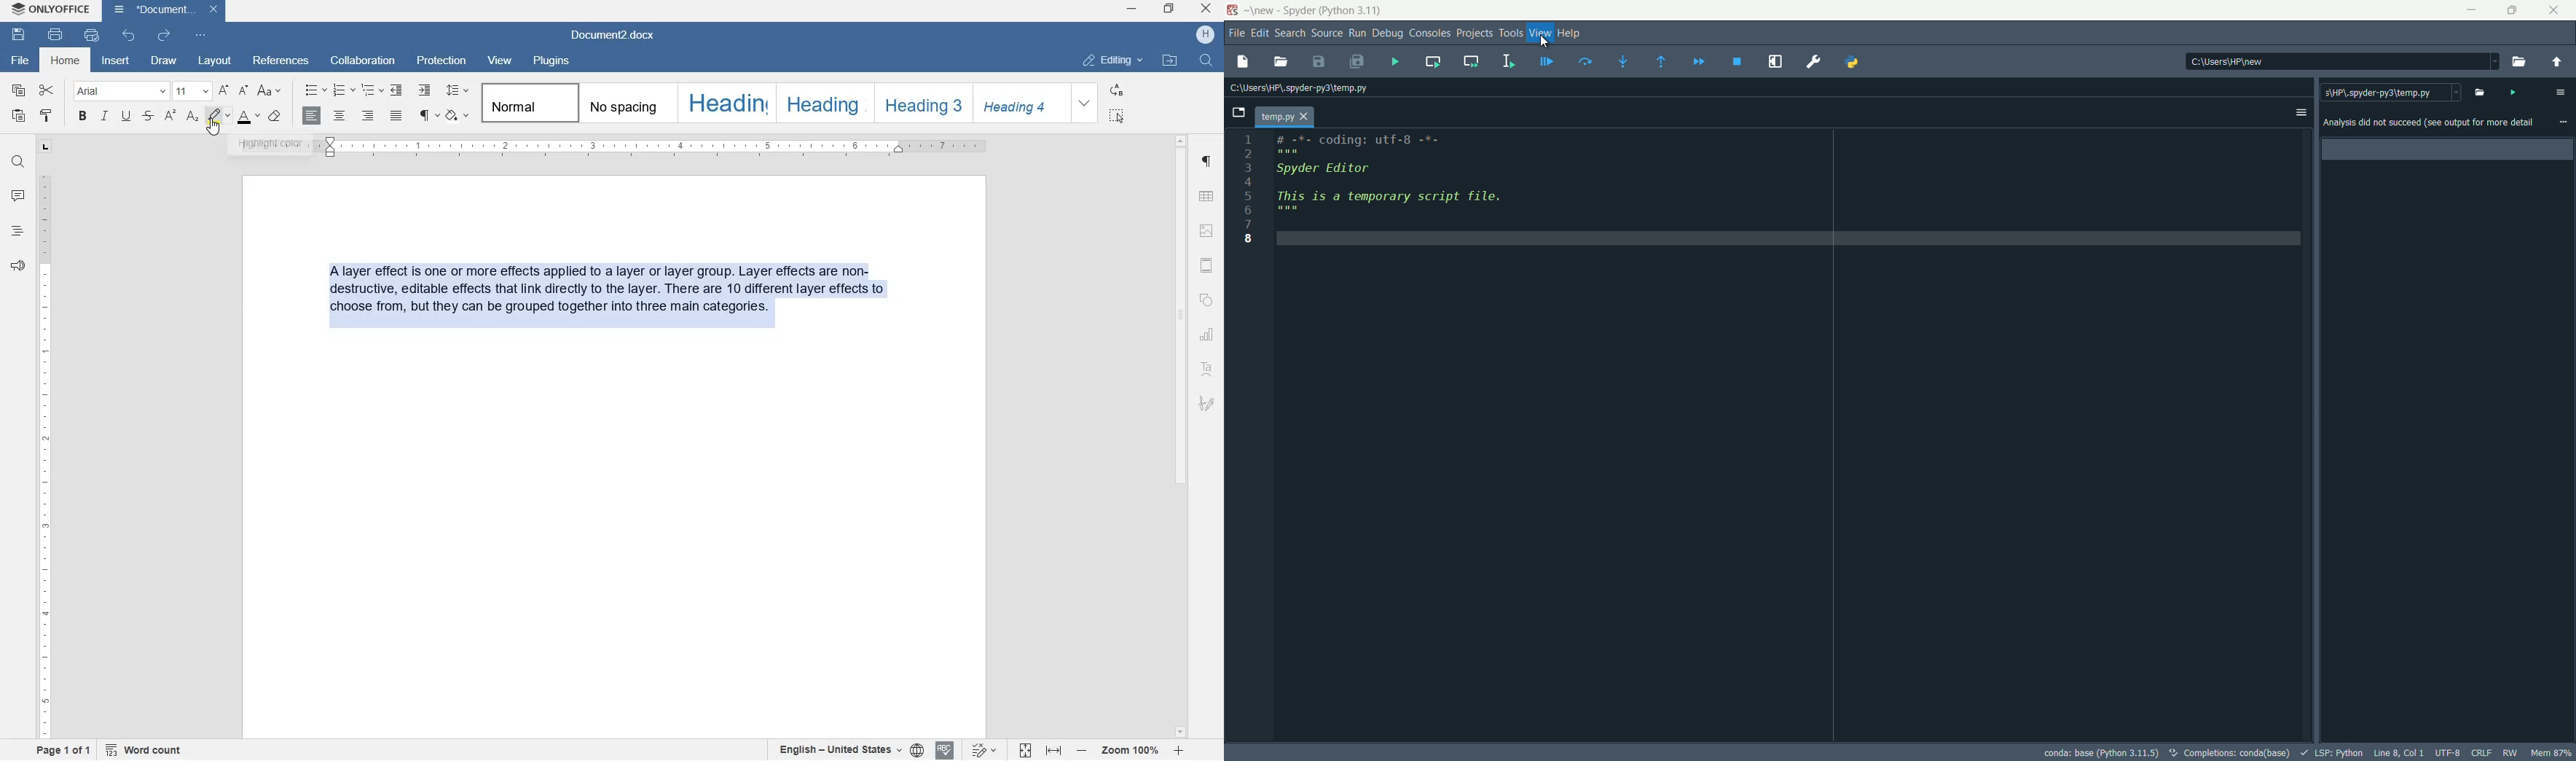  I want to click on CUSTOMIZE QUICK ACCESS TOOLBAR, so click(200, 35).